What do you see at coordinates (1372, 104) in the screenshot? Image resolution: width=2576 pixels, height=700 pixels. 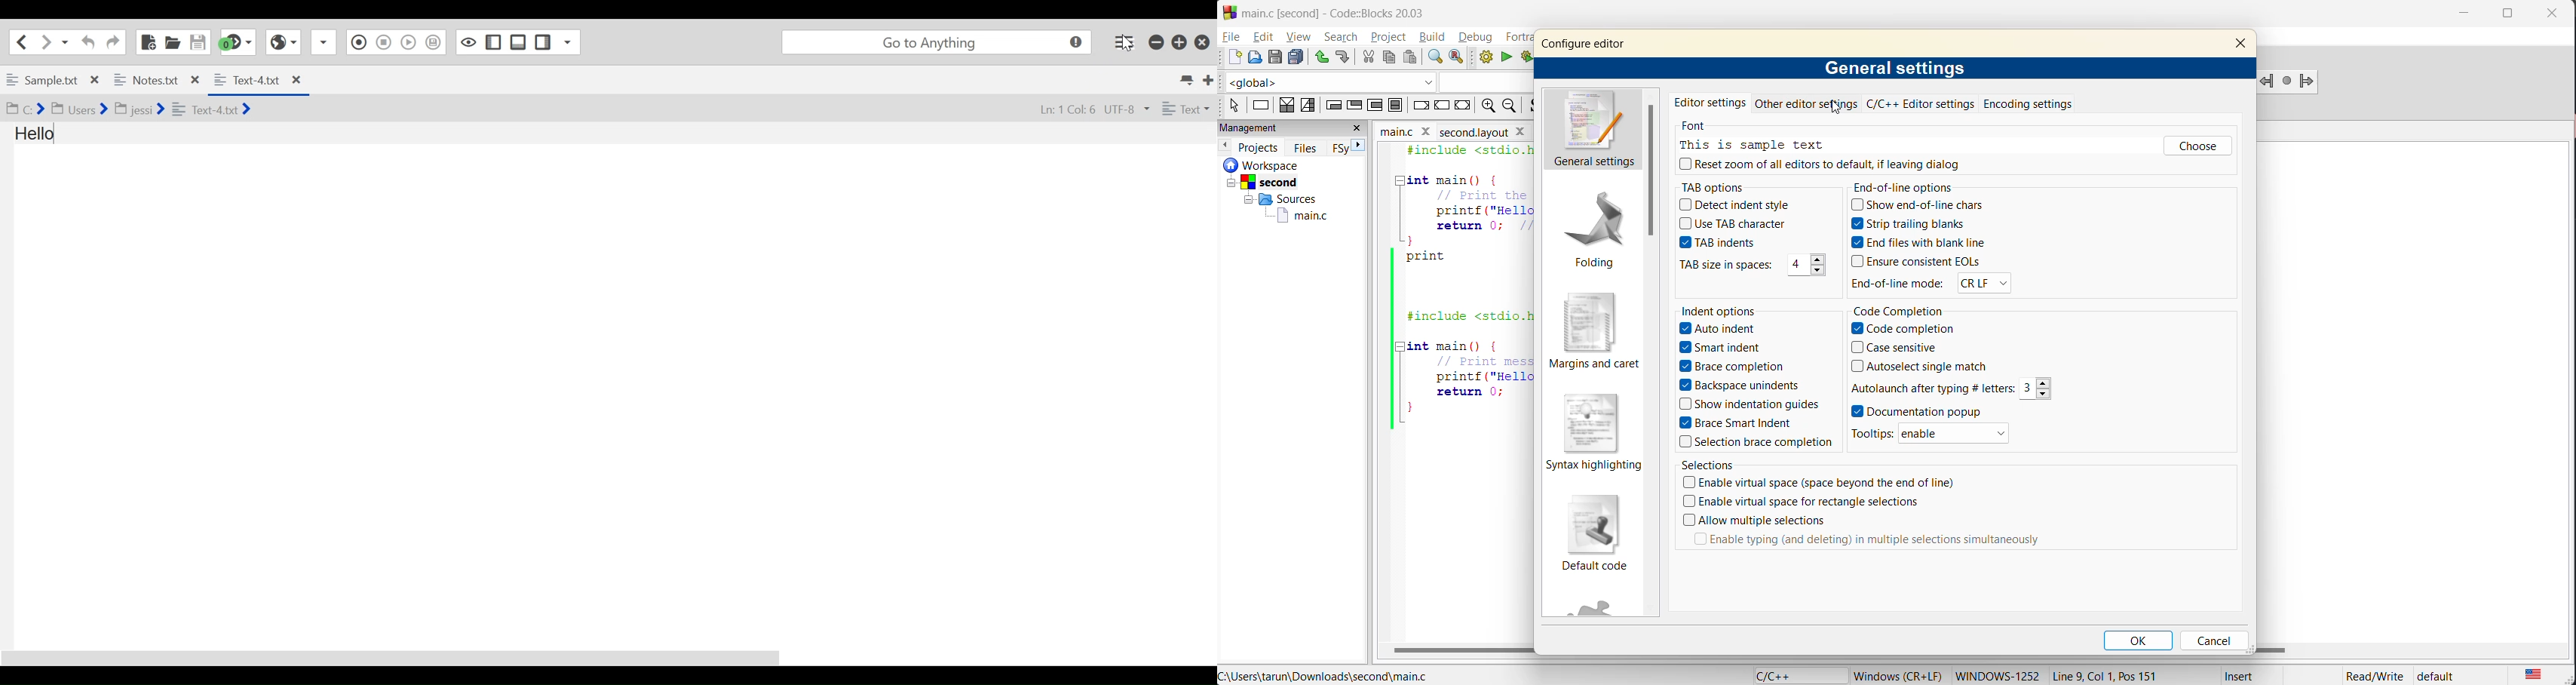 I see `counting loop` at bounding box center [1372, 104].